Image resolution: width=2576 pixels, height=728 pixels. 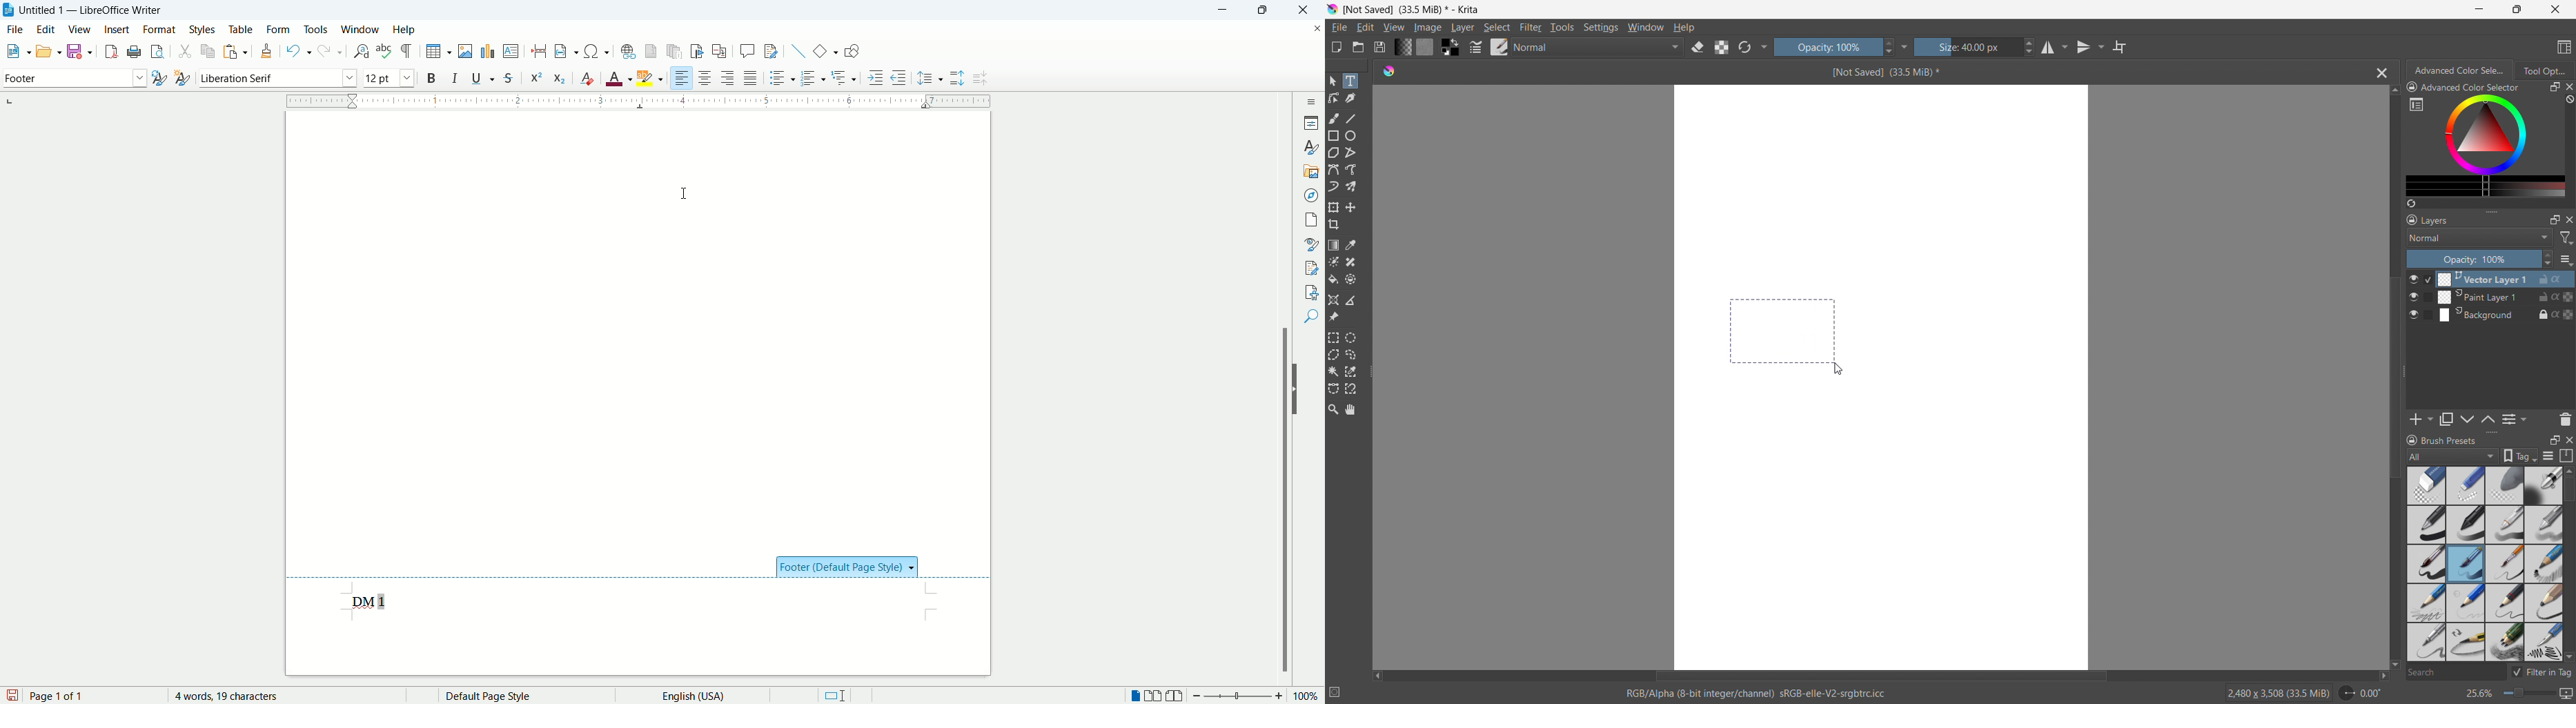 What do you see at coordinates (2480, 8) in the screenshot?
I see `minimize` at bounding box center [2480, 8].